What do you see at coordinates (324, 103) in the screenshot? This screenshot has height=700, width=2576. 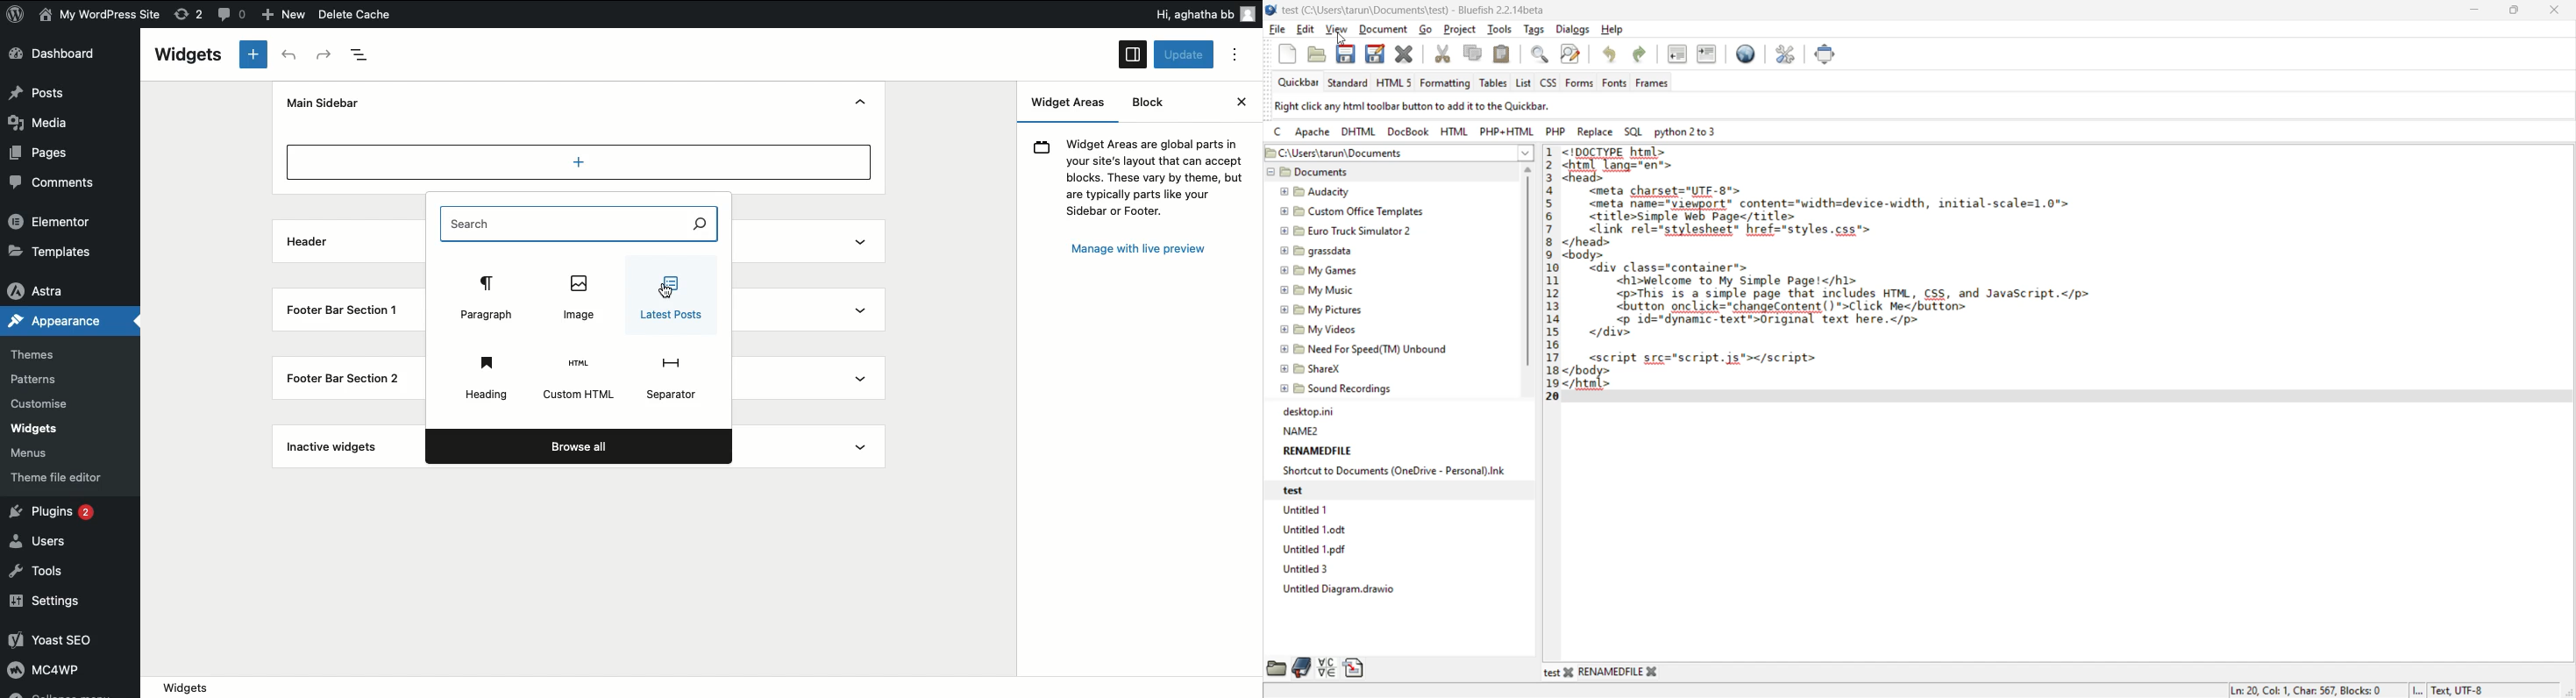 I see `Main sidebar` at bounding box center [324, 103].